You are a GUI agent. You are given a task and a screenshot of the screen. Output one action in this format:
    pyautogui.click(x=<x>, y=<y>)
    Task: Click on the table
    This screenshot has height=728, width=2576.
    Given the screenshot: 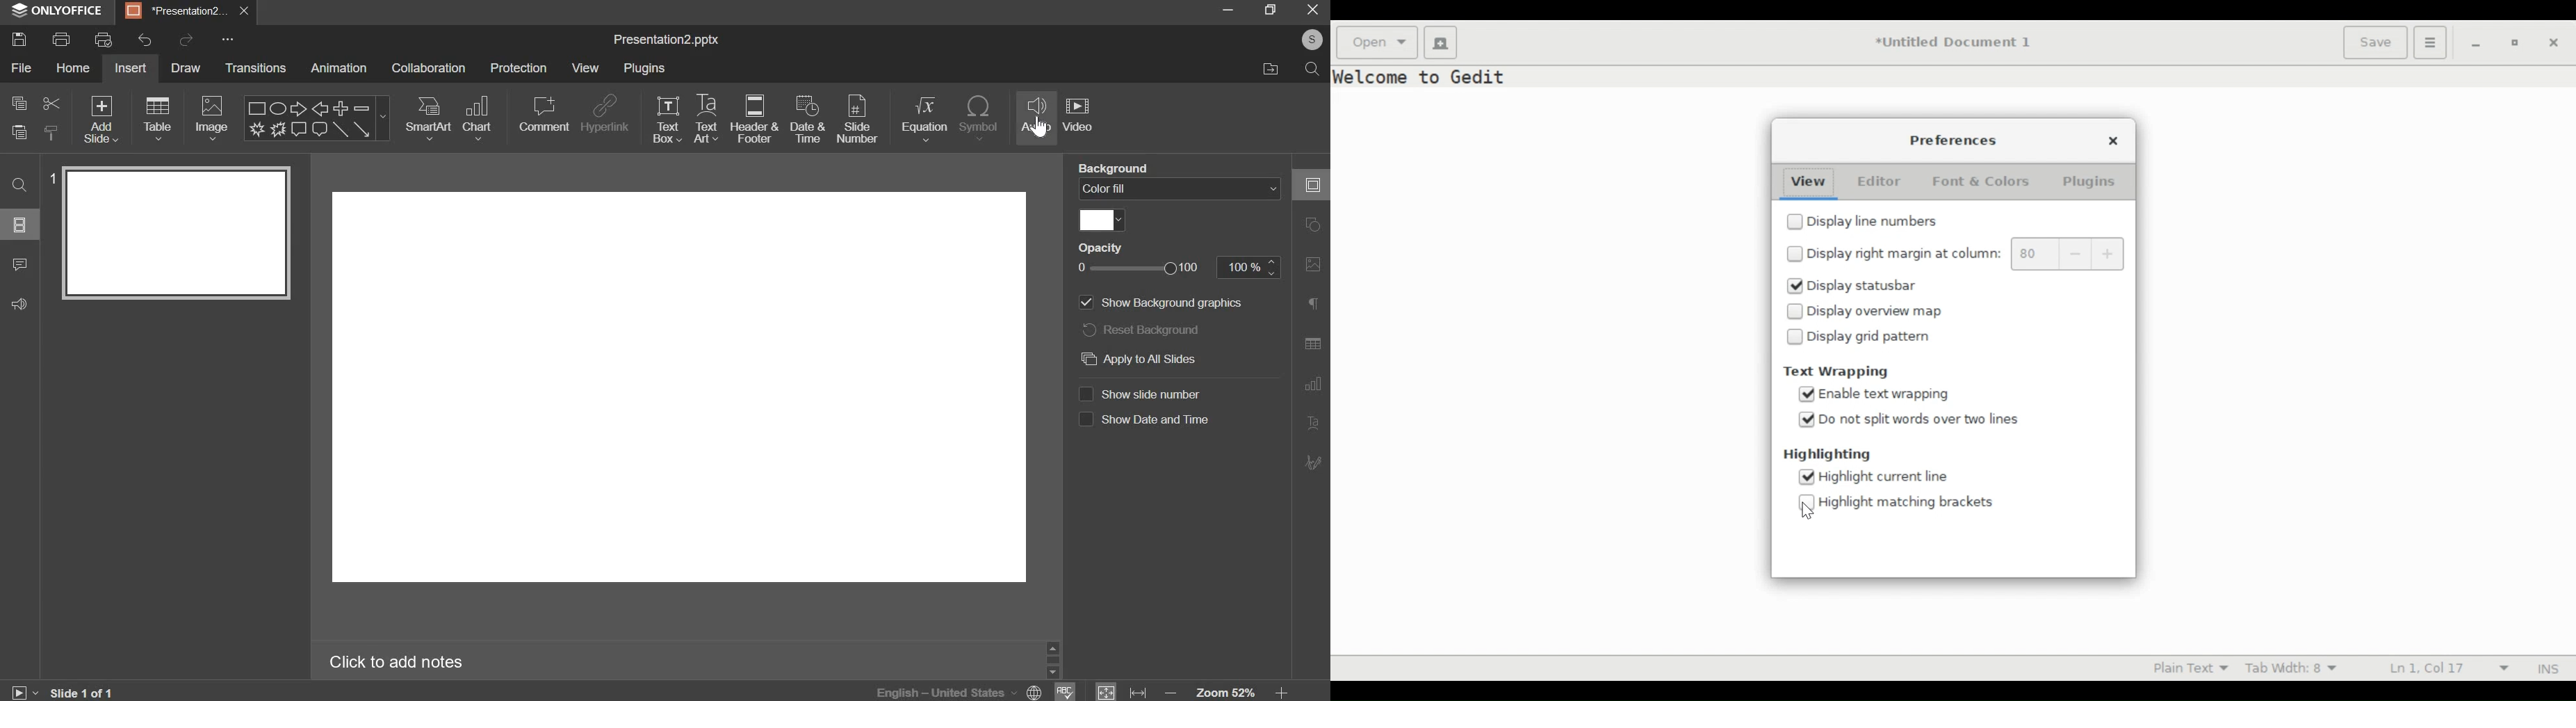 What is the action you would take?
    pyautogui.click(x=157, y=119)
    